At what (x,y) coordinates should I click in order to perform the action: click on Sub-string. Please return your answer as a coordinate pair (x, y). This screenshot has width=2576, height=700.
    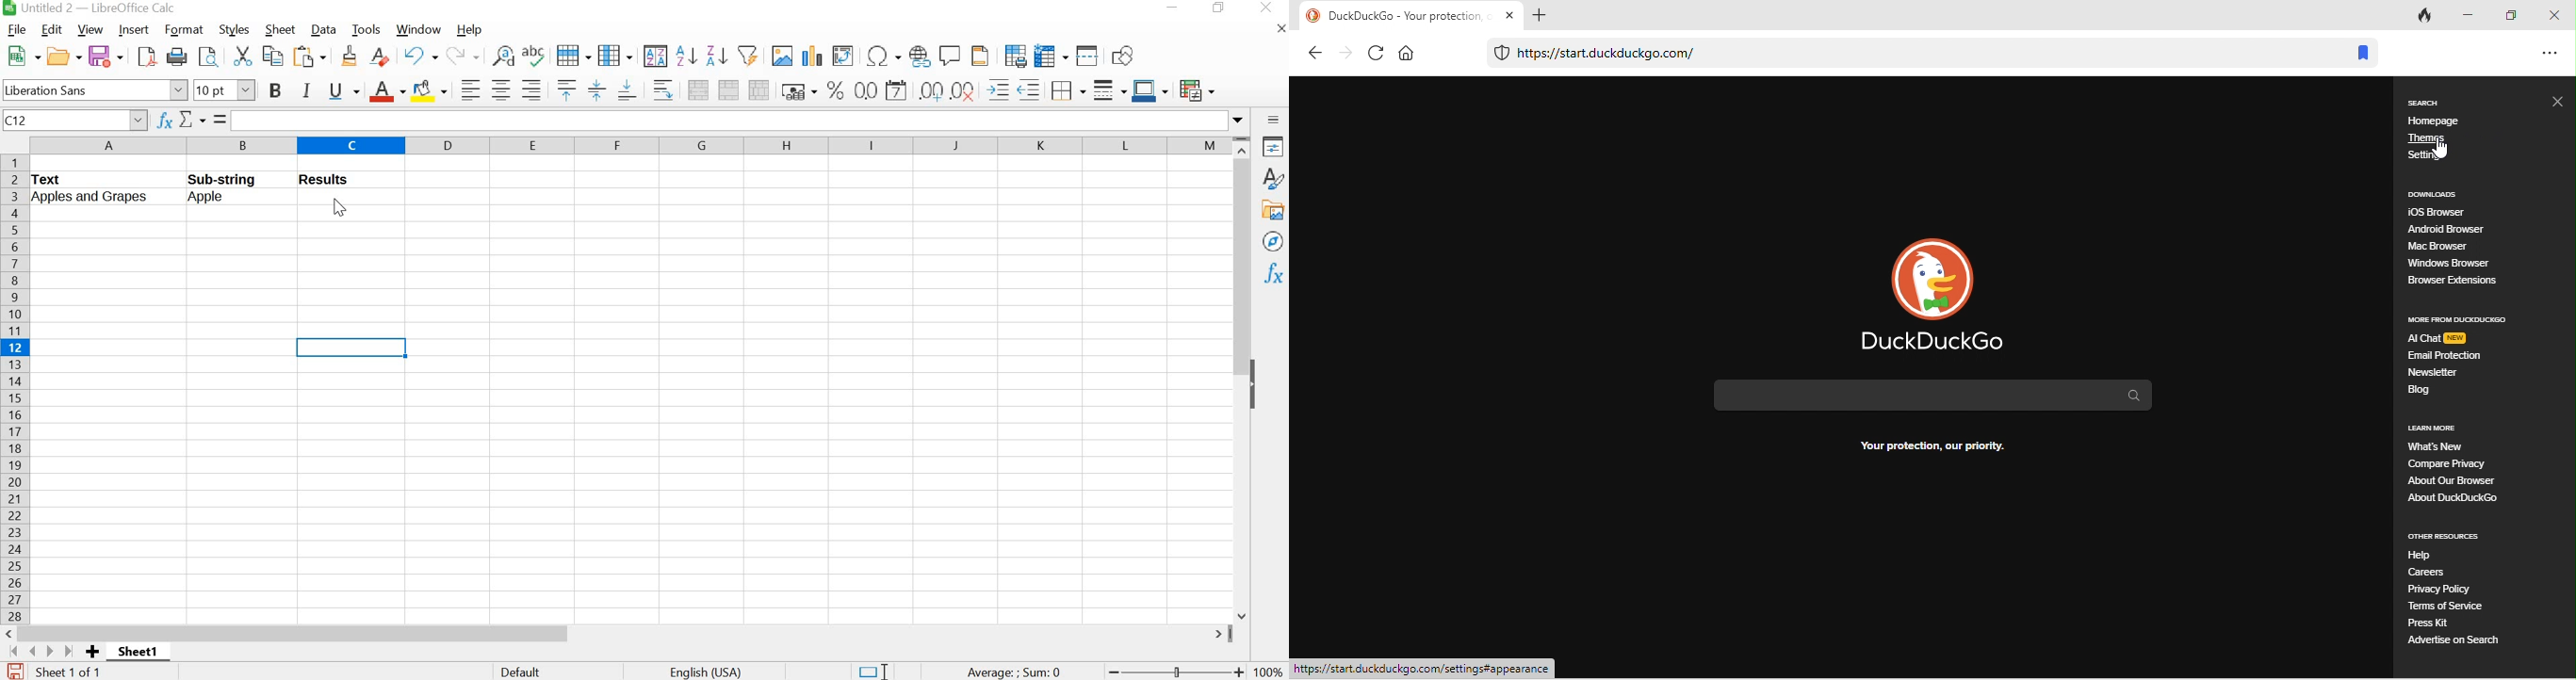
    Looking at the image, I should click on (239, 178).